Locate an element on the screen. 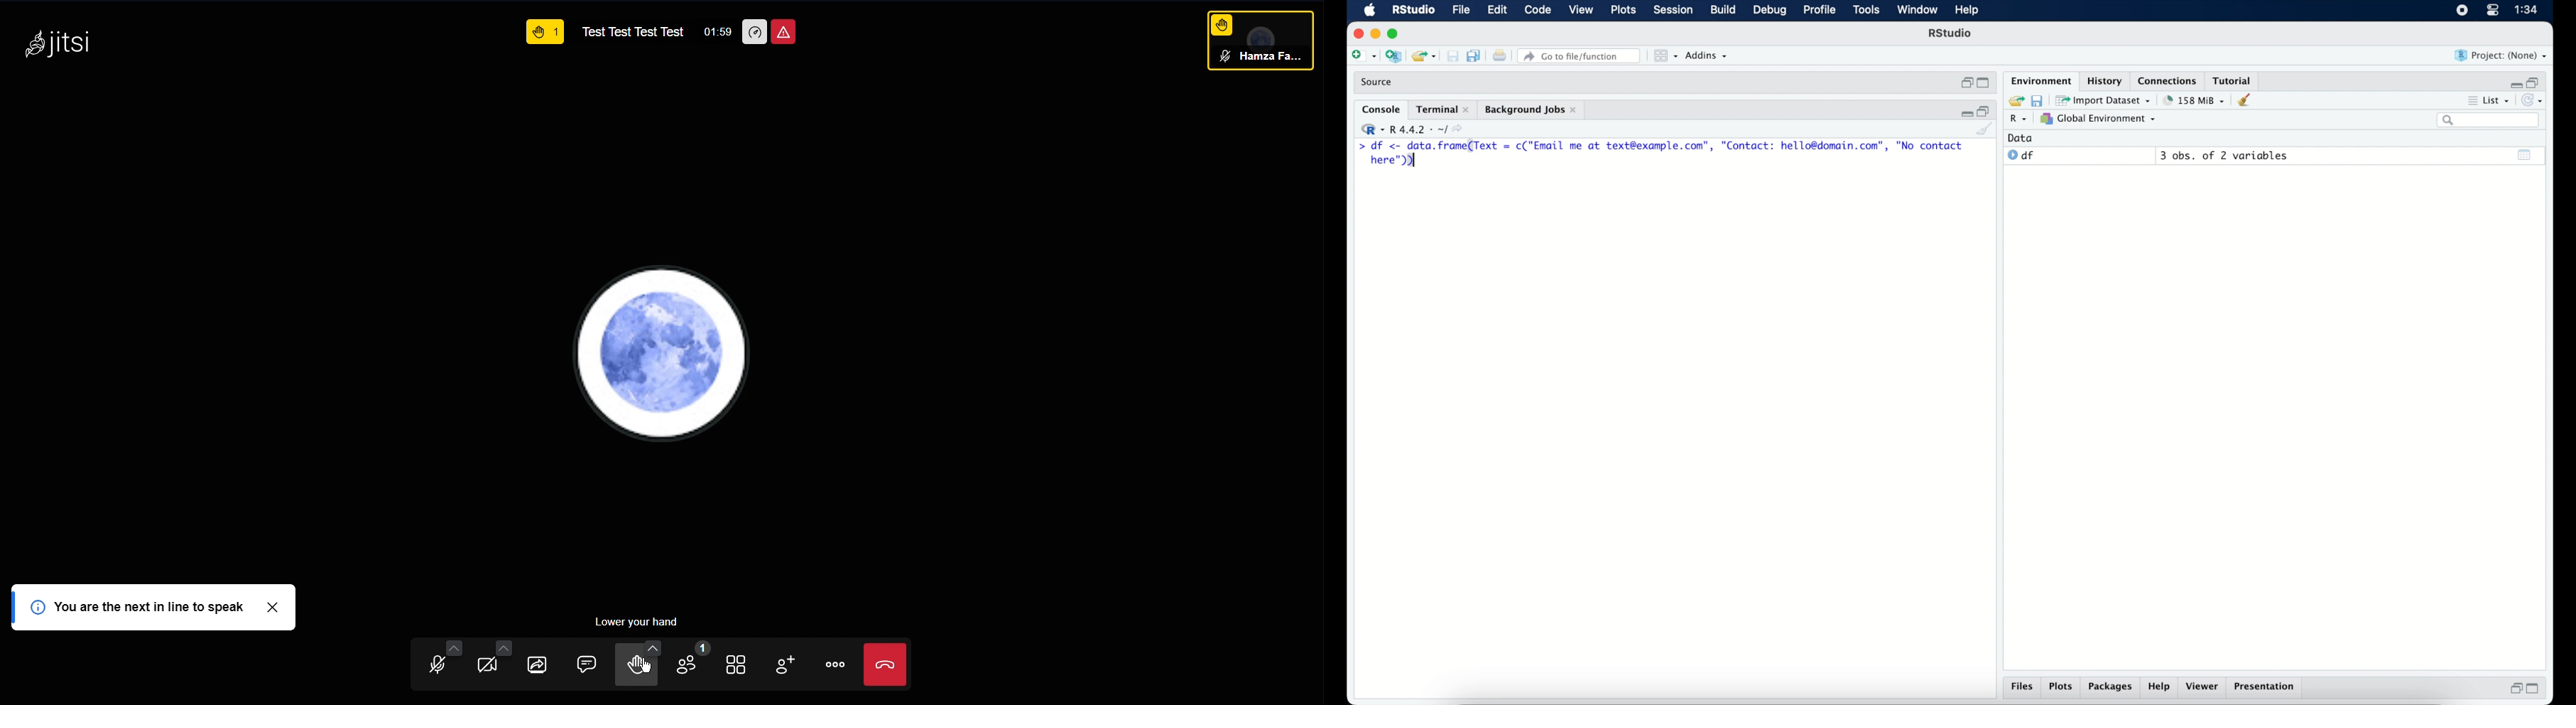  search bar is located at coordinates (2490, 121).